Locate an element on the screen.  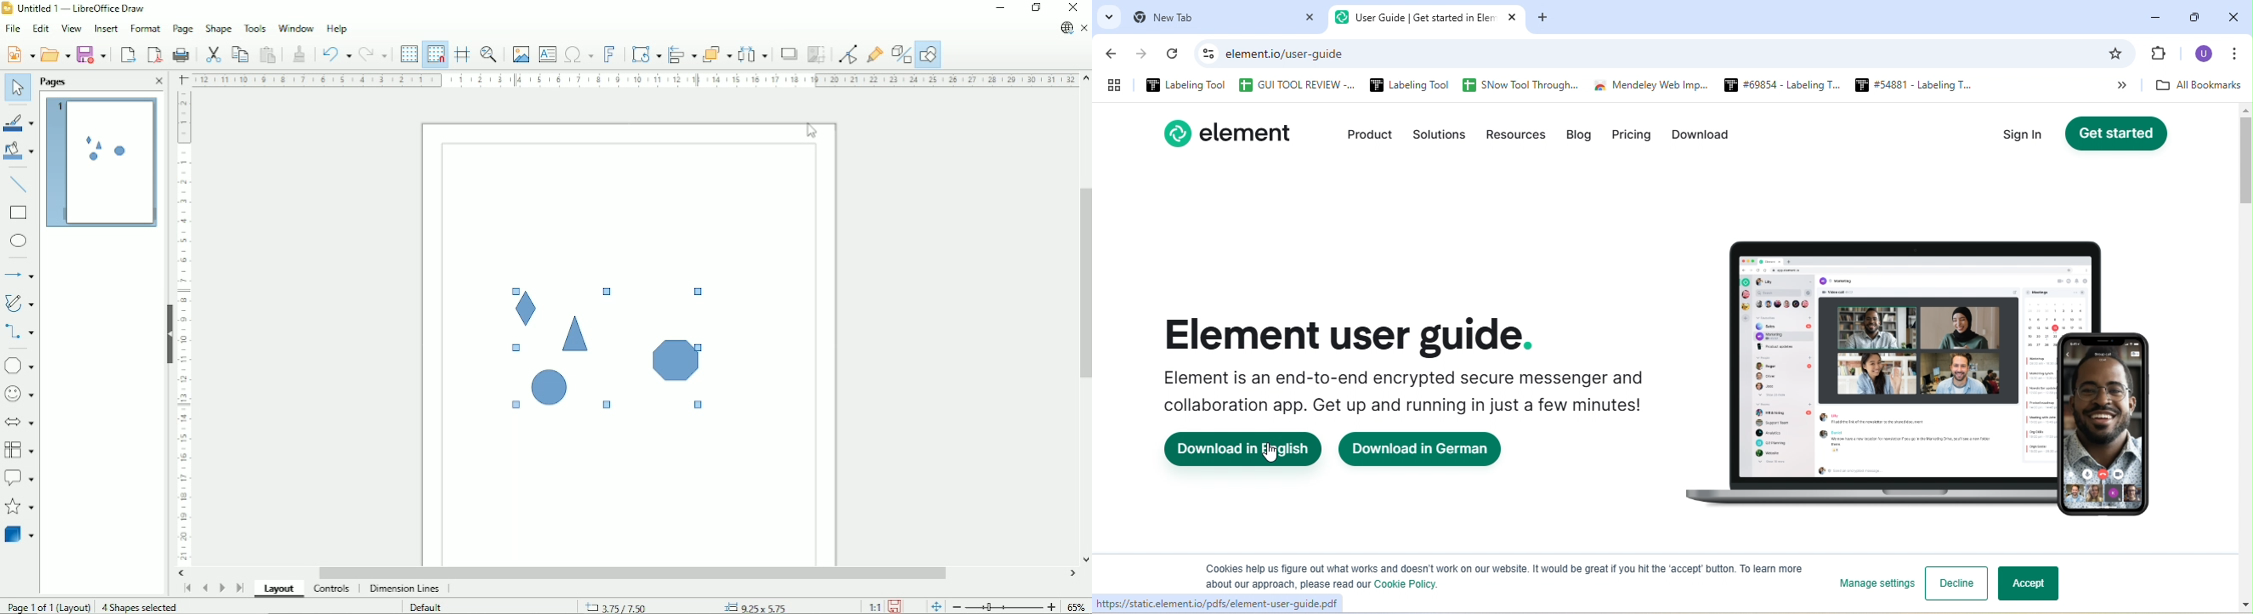
insert fontwork text is located at coordinates (610, 54).